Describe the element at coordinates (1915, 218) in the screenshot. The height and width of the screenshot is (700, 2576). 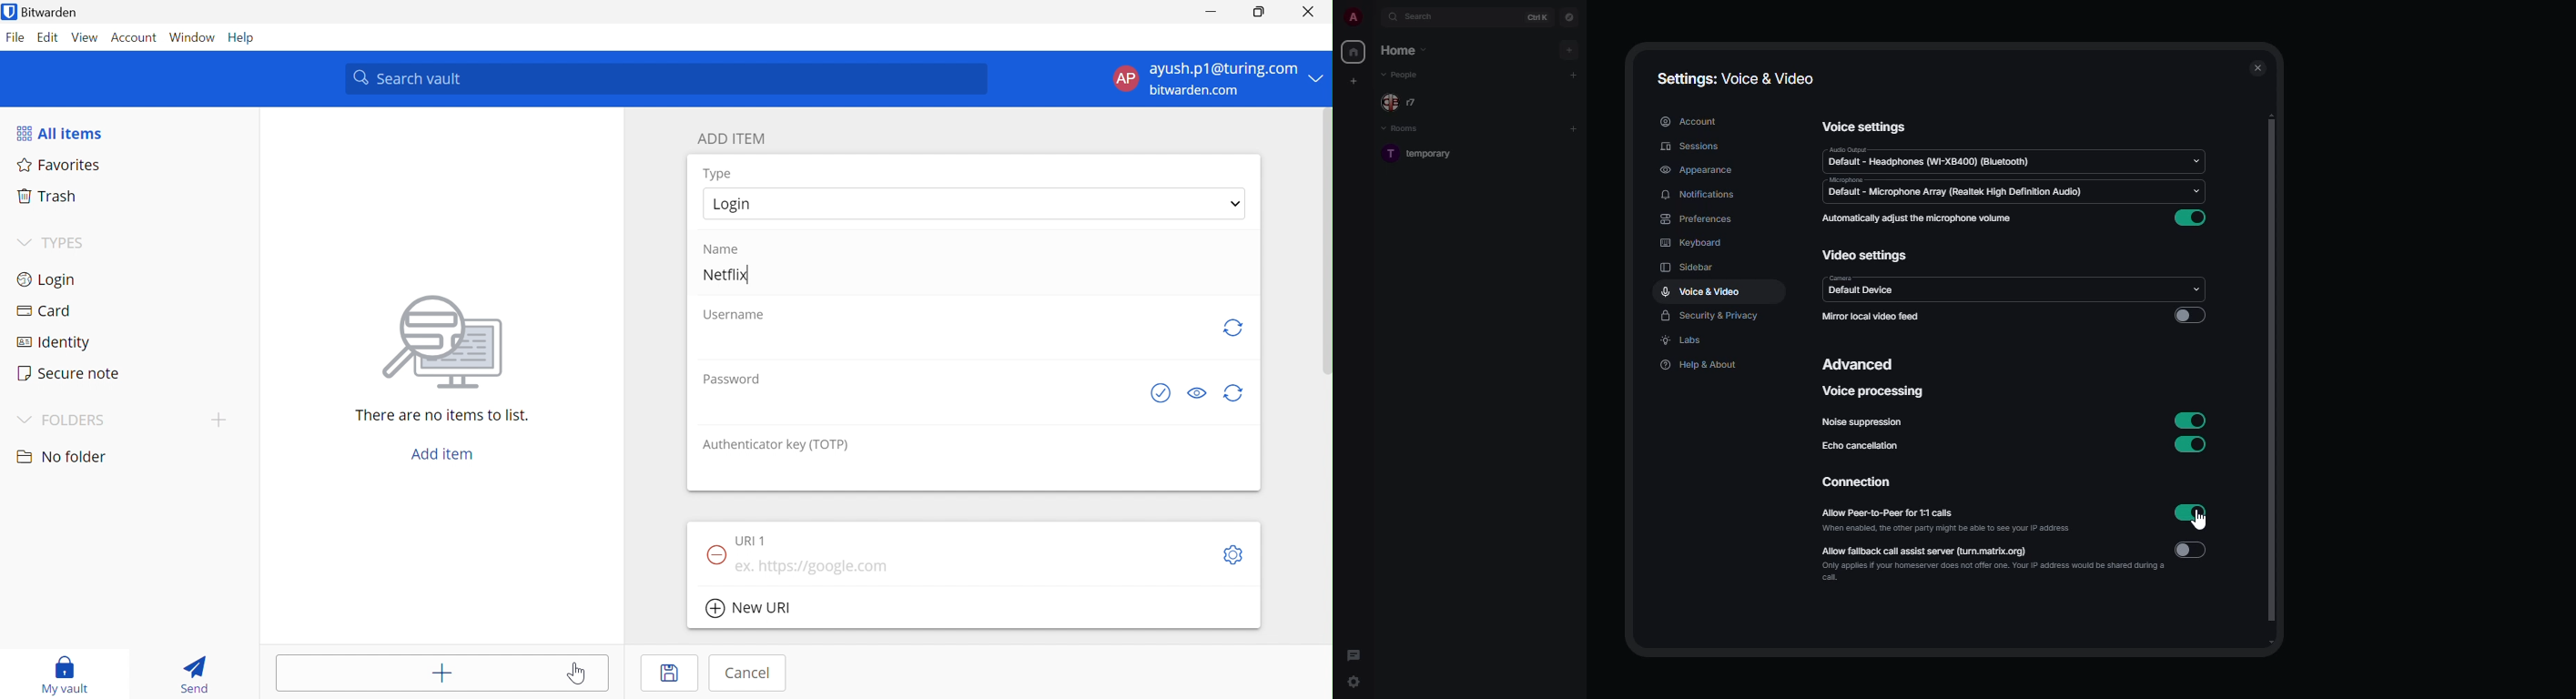
I see `automatically adjust the microphone volume` at that location.